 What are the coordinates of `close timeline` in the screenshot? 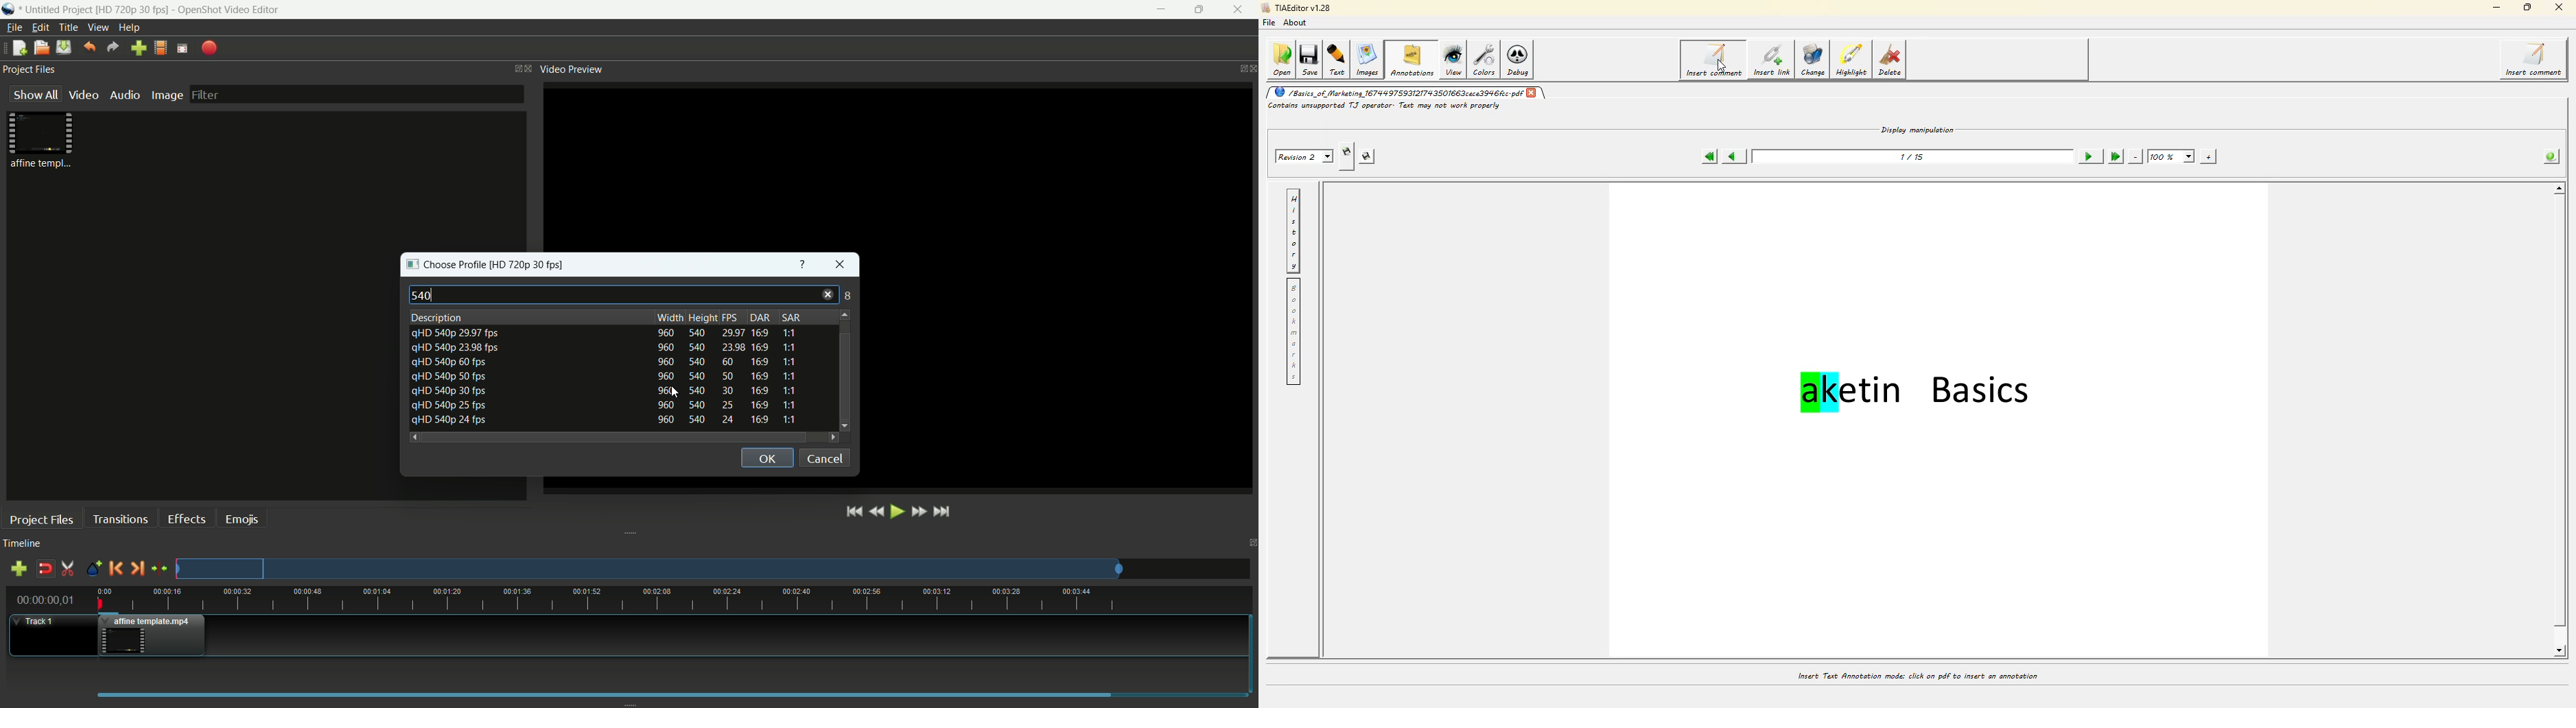 It's located at (1251, 543).